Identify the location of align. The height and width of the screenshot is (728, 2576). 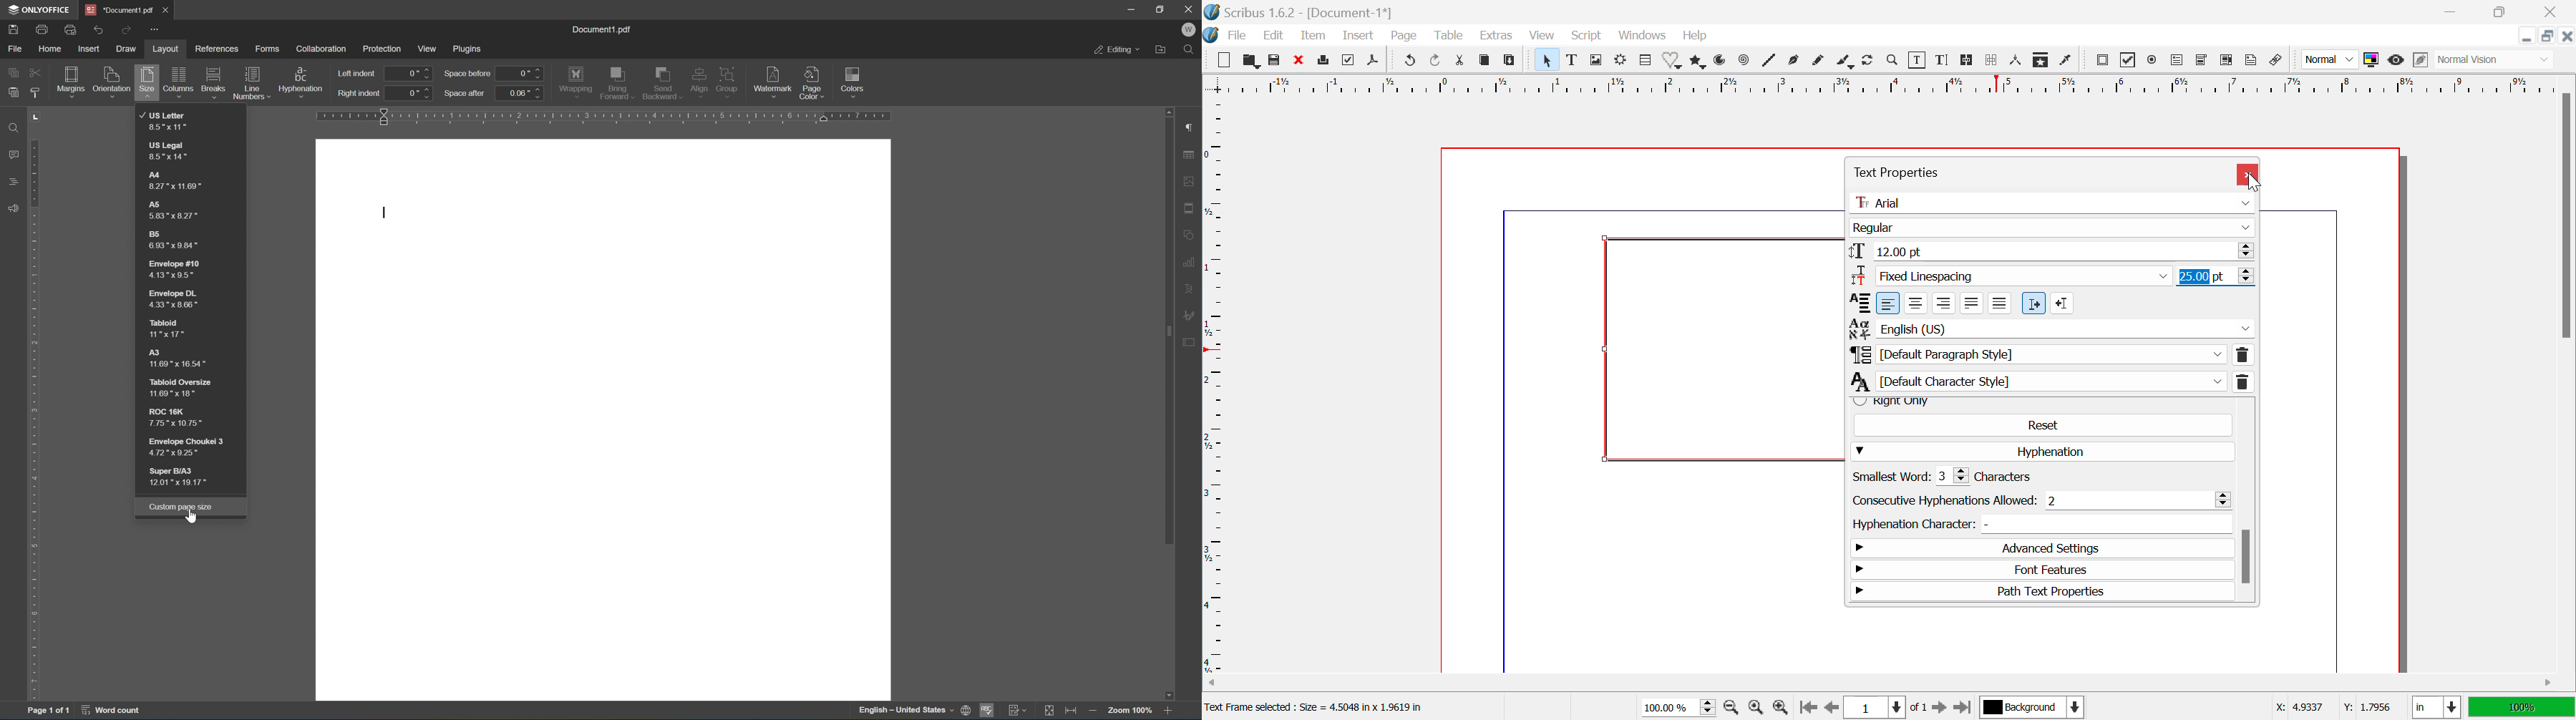
(700, 82).